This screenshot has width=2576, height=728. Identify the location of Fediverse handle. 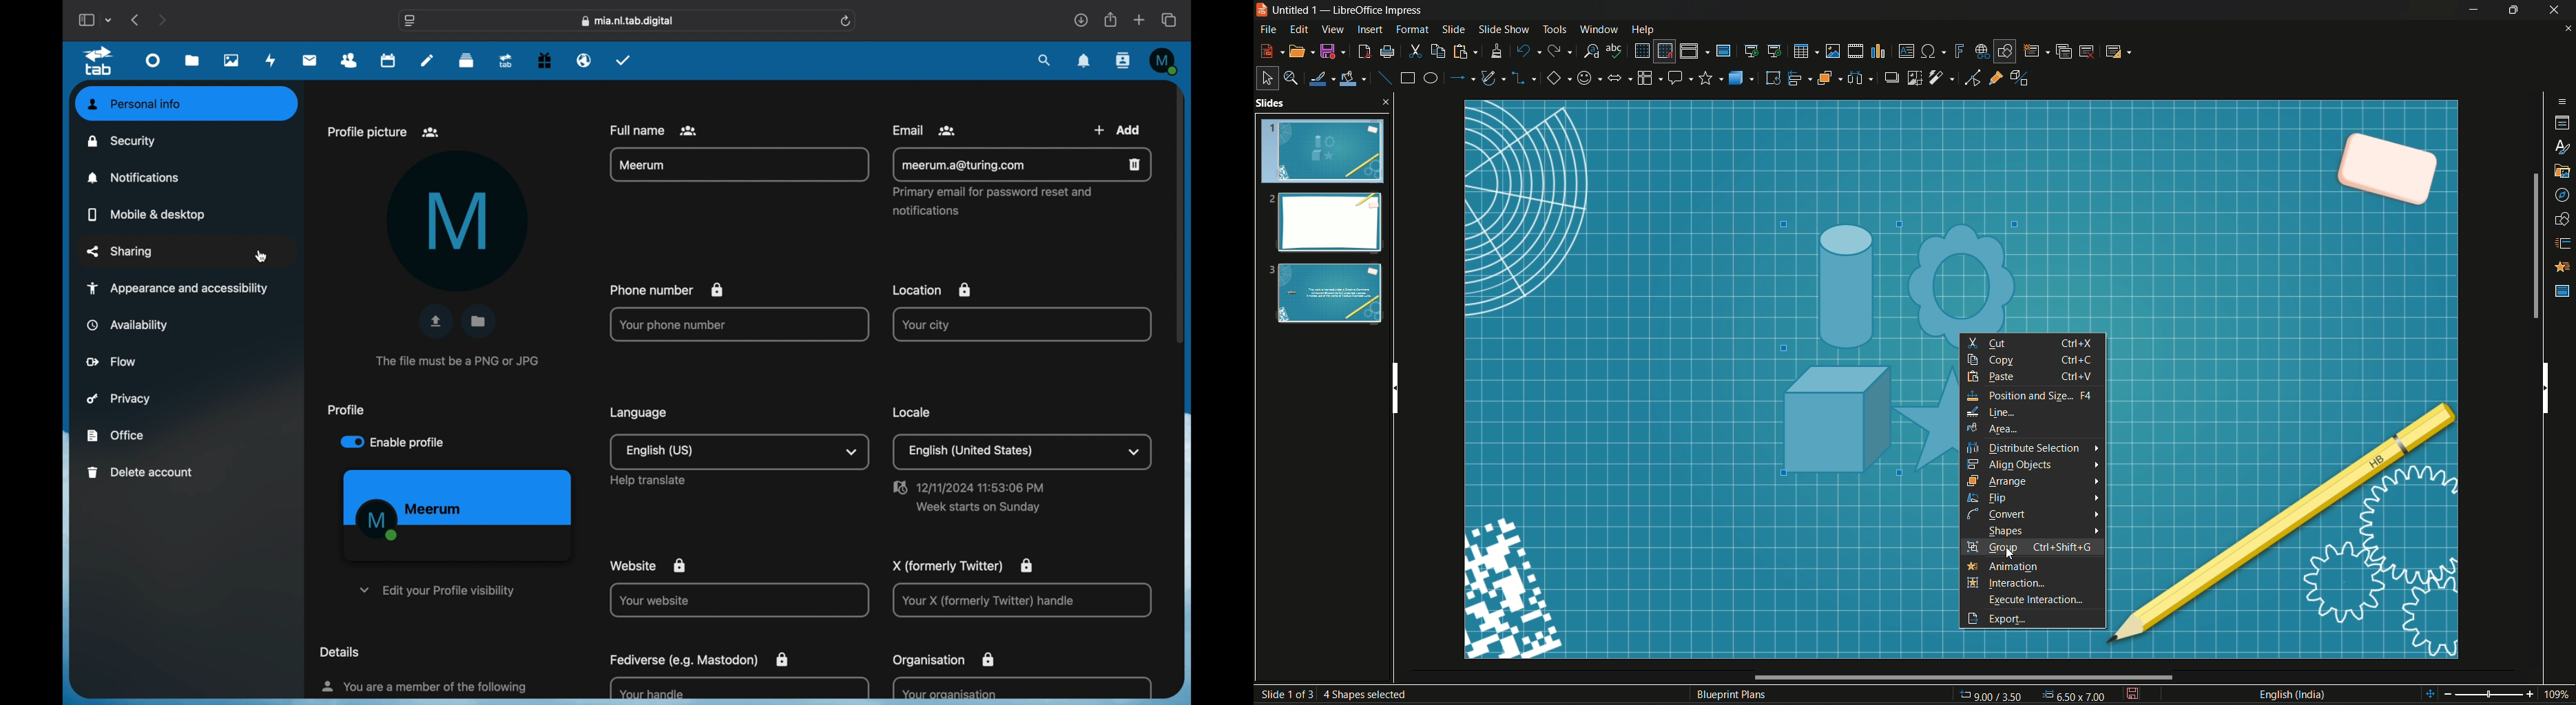
(740, 688).